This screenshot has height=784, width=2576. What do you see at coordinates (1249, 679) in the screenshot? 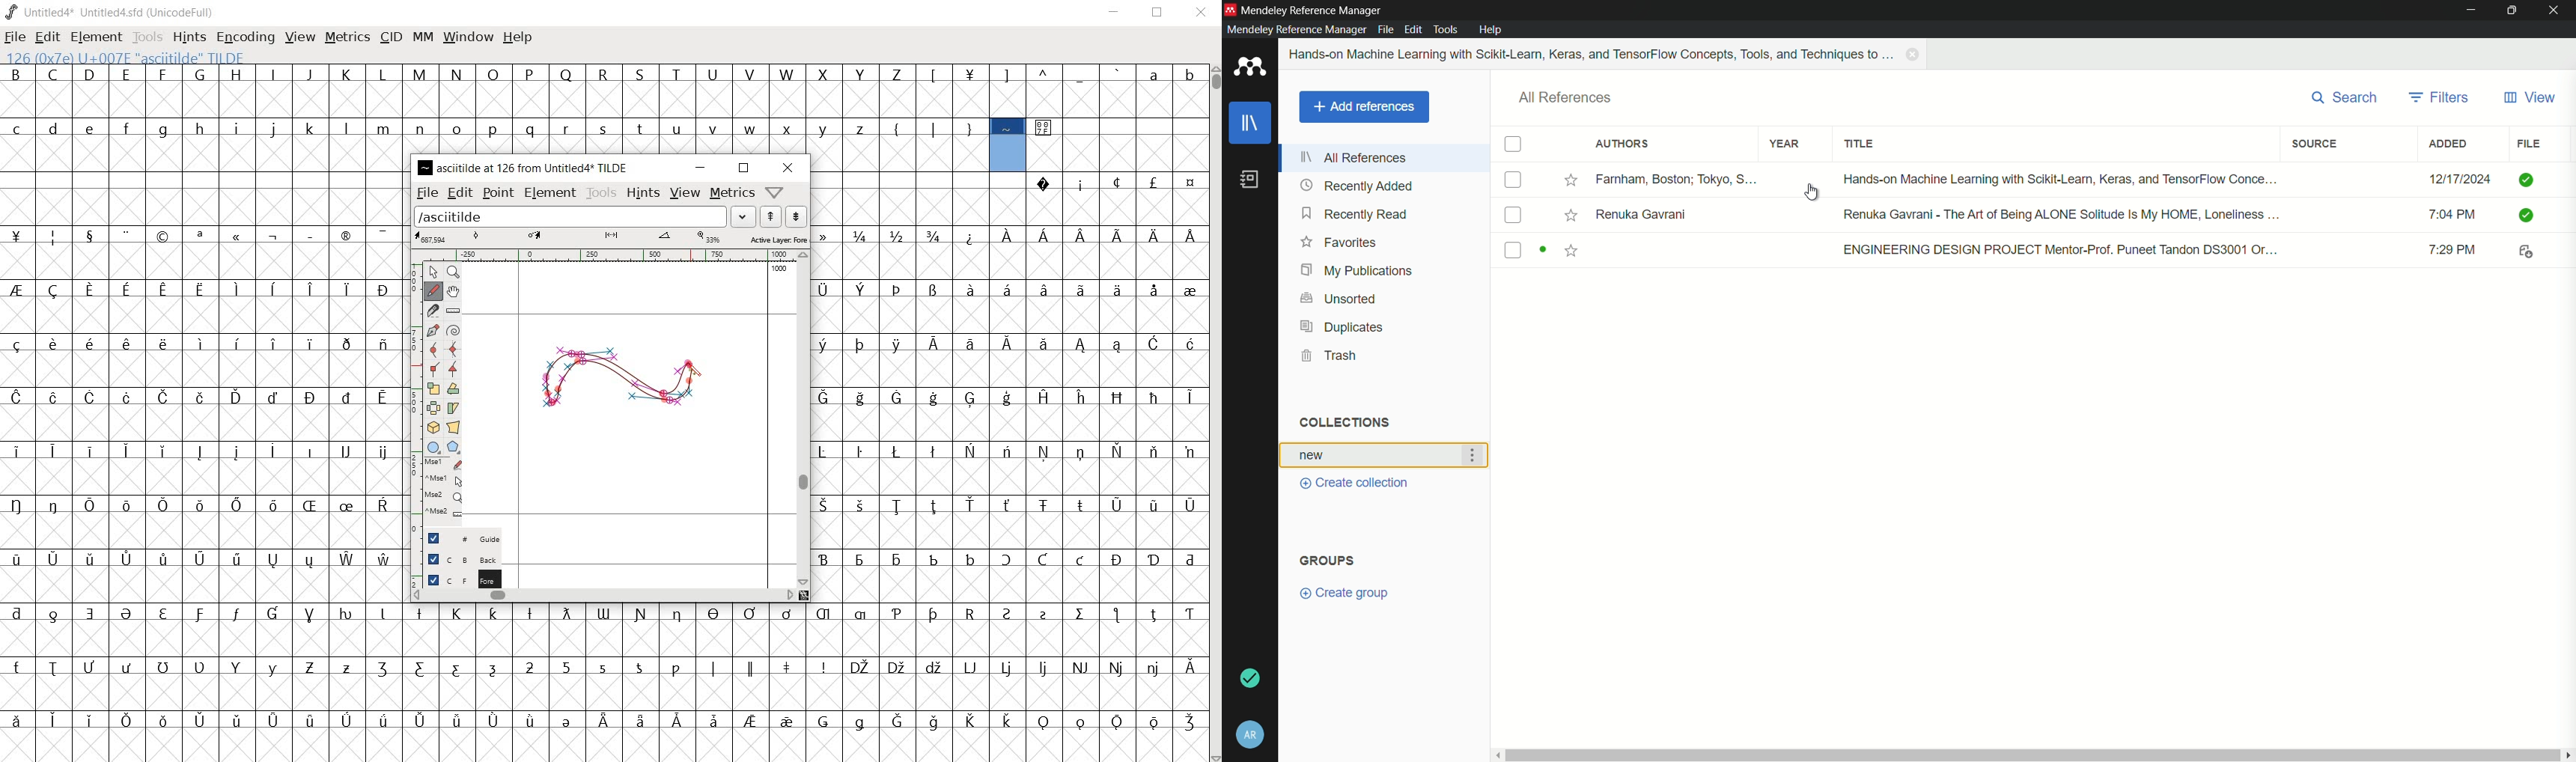
I see `sync` at bounding box center [1249, 679].